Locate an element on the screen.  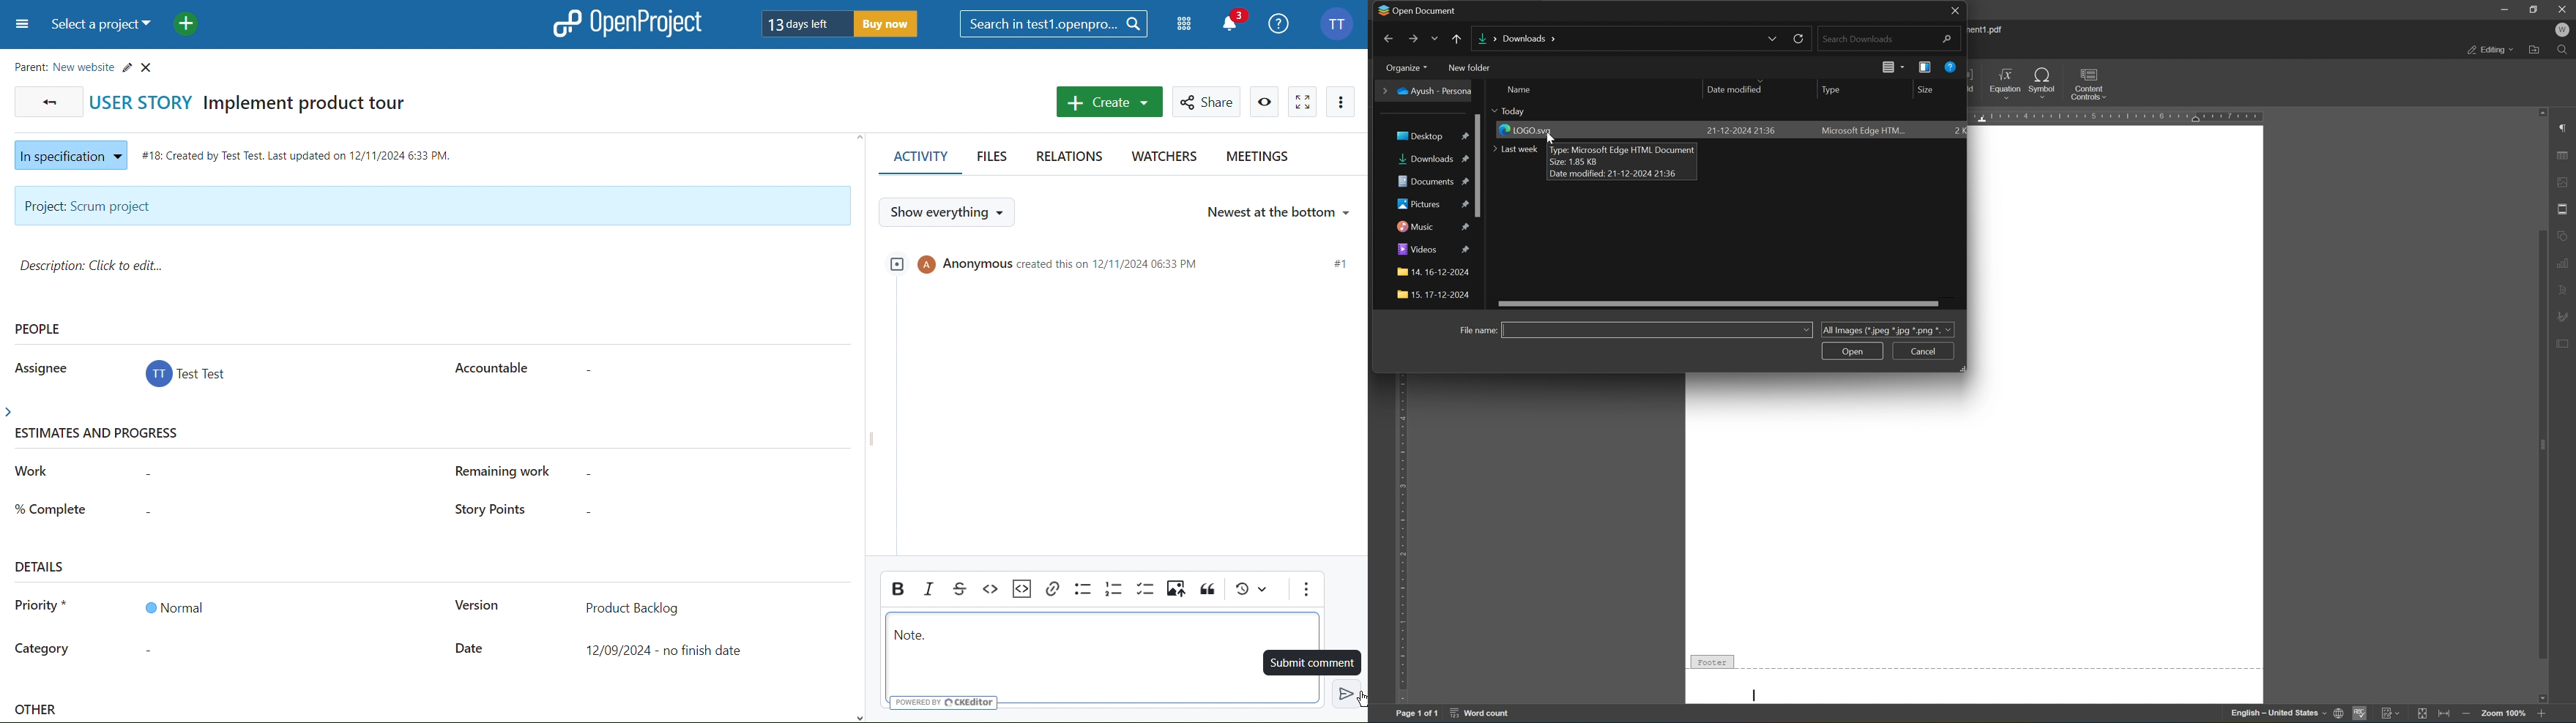
Product Backlog is located at coordinates (632, 606).